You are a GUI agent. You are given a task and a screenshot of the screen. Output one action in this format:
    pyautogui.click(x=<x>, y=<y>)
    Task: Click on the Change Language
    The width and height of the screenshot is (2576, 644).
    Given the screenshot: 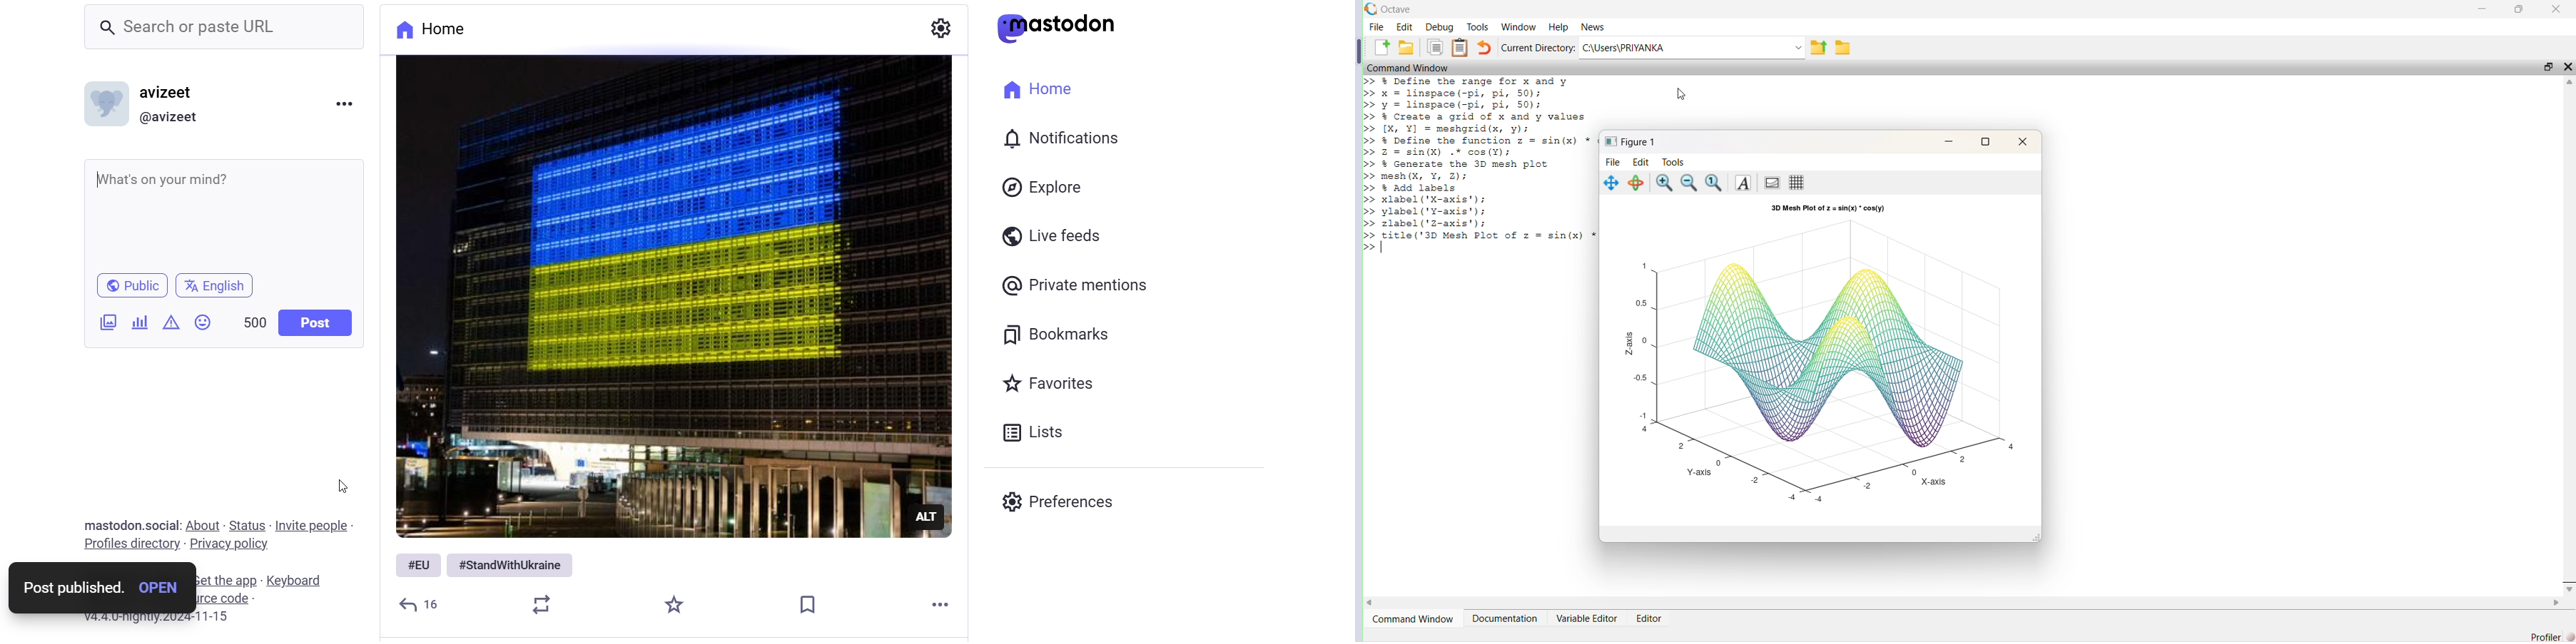 What is the action you would take?
    pyautogui.click(x=216, y=287)
    